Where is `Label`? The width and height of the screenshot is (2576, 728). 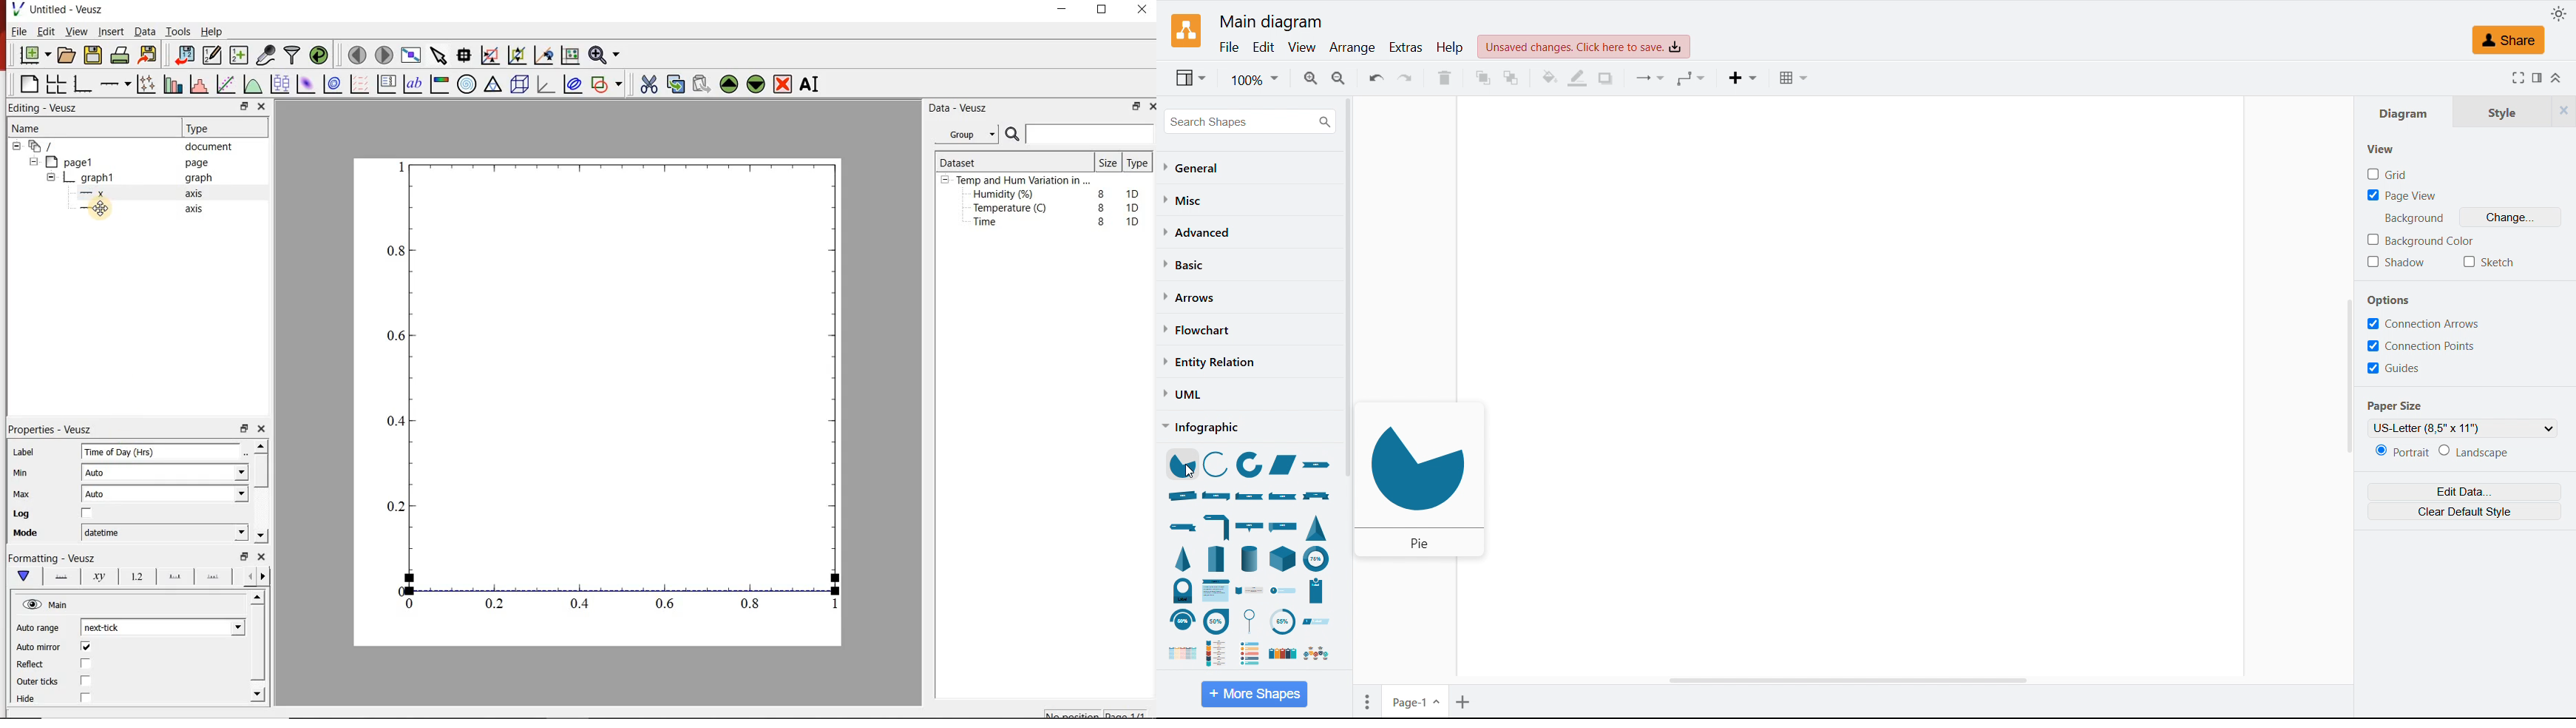
Label is located at coordinates (28, 450).